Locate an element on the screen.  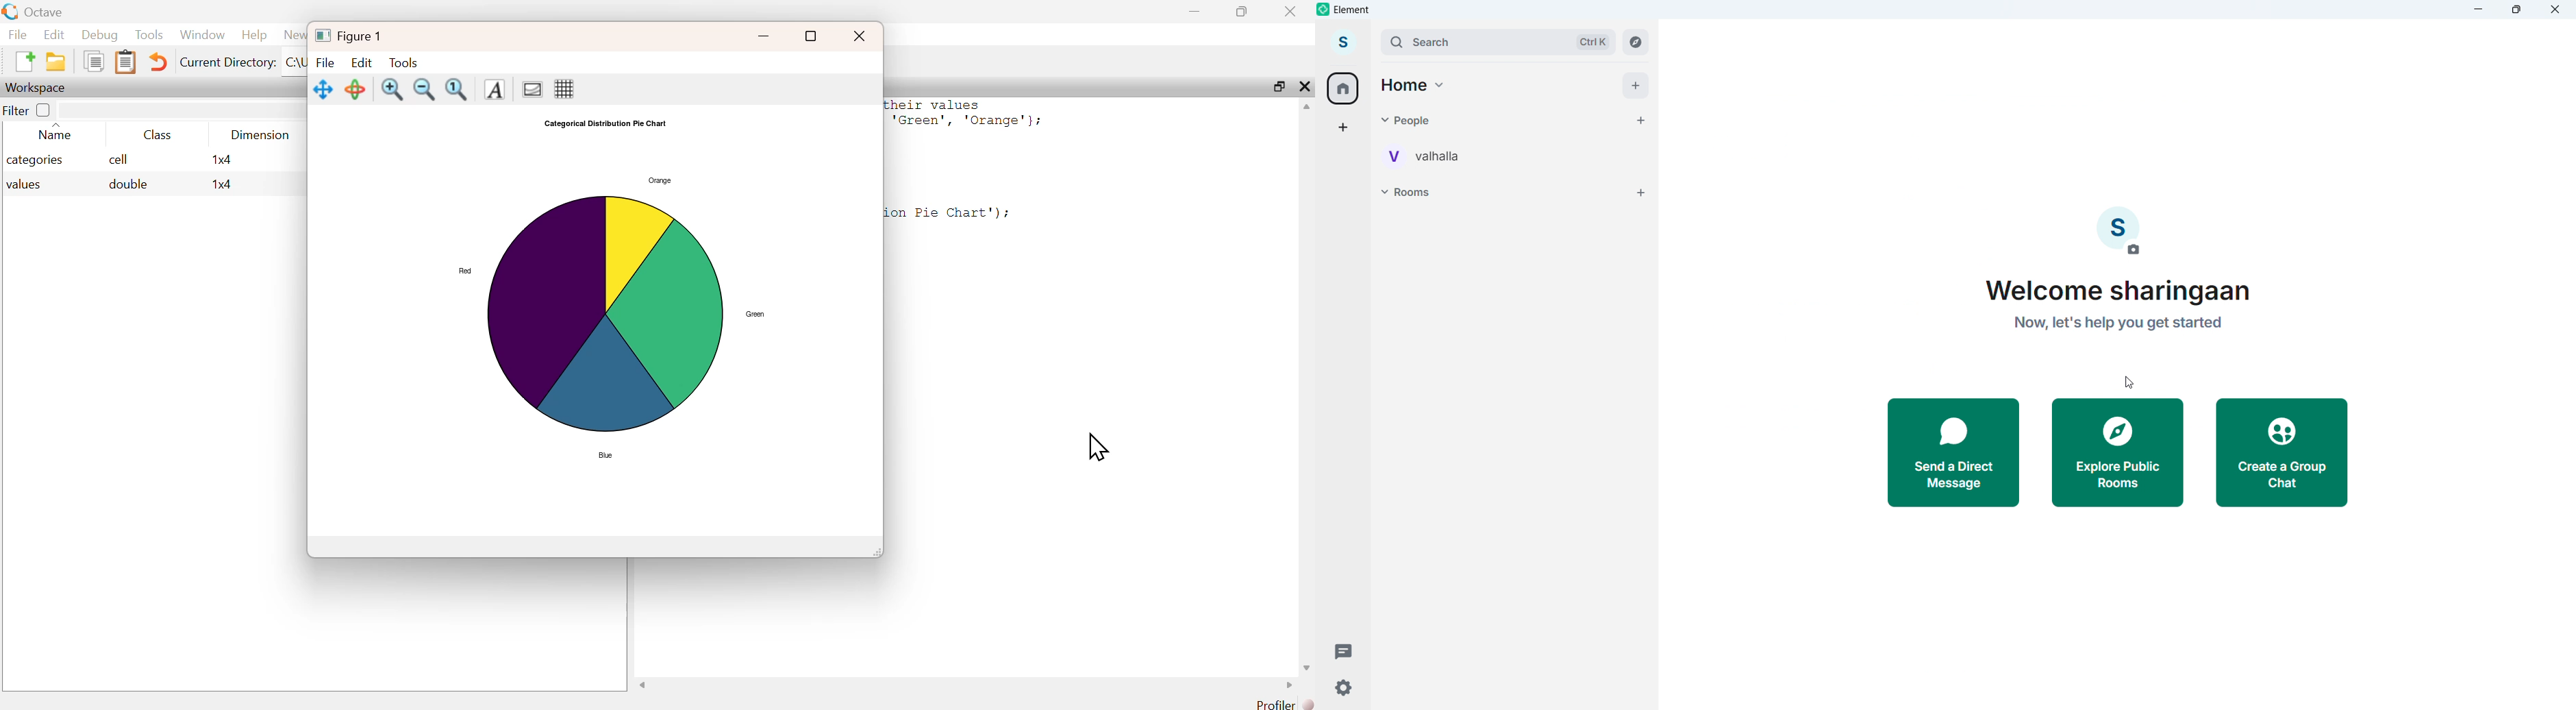
File is located at coordinates (327, 64).